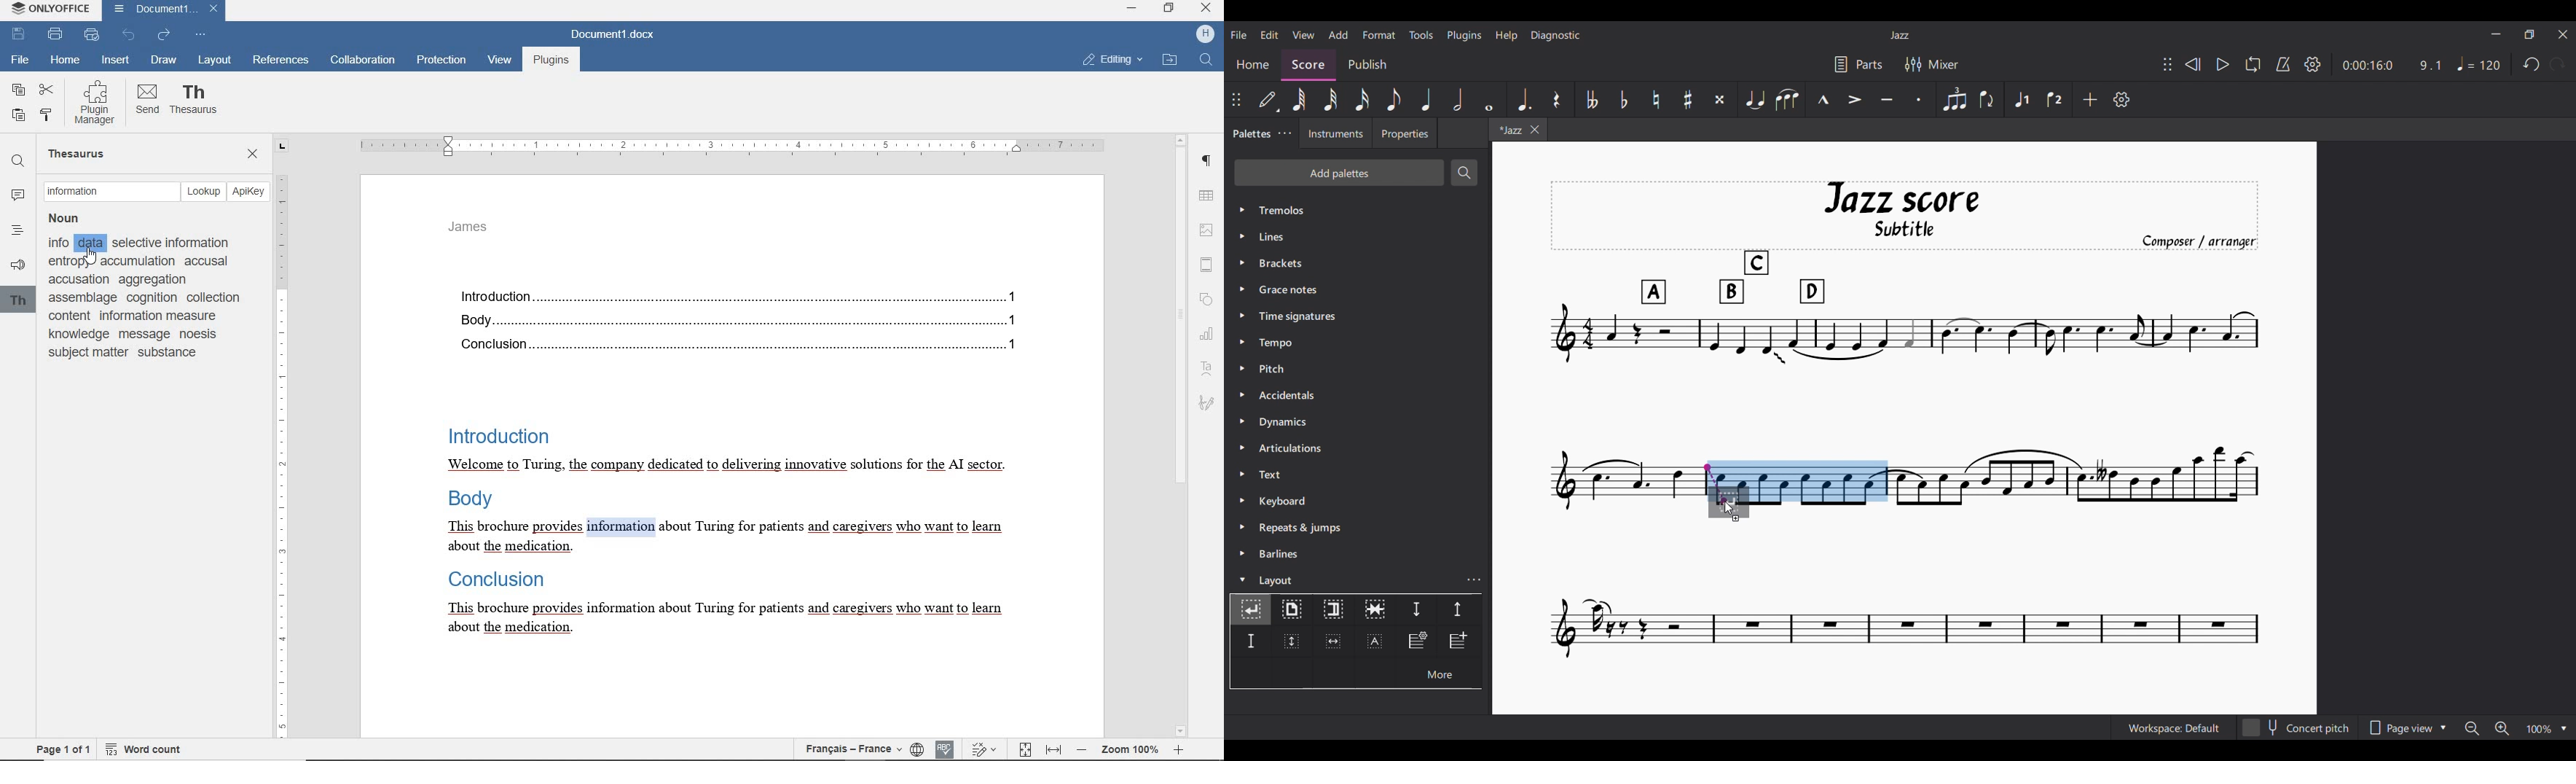 Image resolution: width=2576 pixels, height=784 pixels. I want to click on *Jazz - current tab, so click(1508, 129).